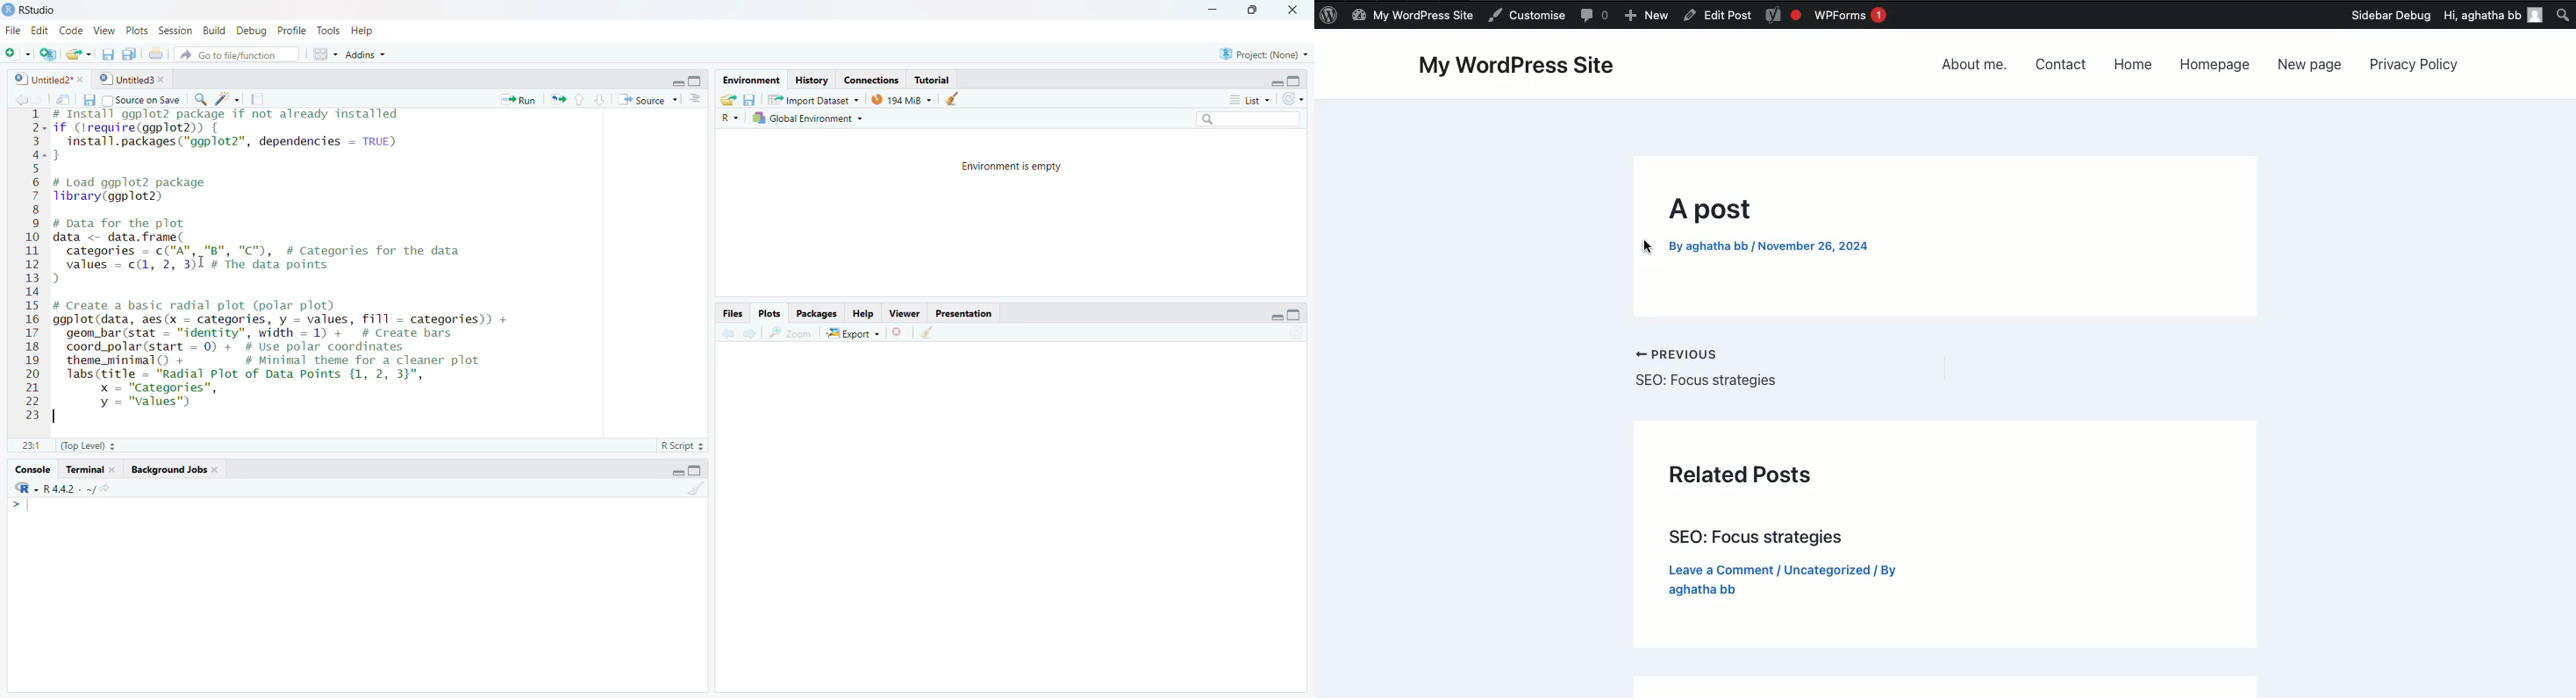  Describe the element at coordinates (367, 53) in the screenshot. I see ` Addins ` at that location.